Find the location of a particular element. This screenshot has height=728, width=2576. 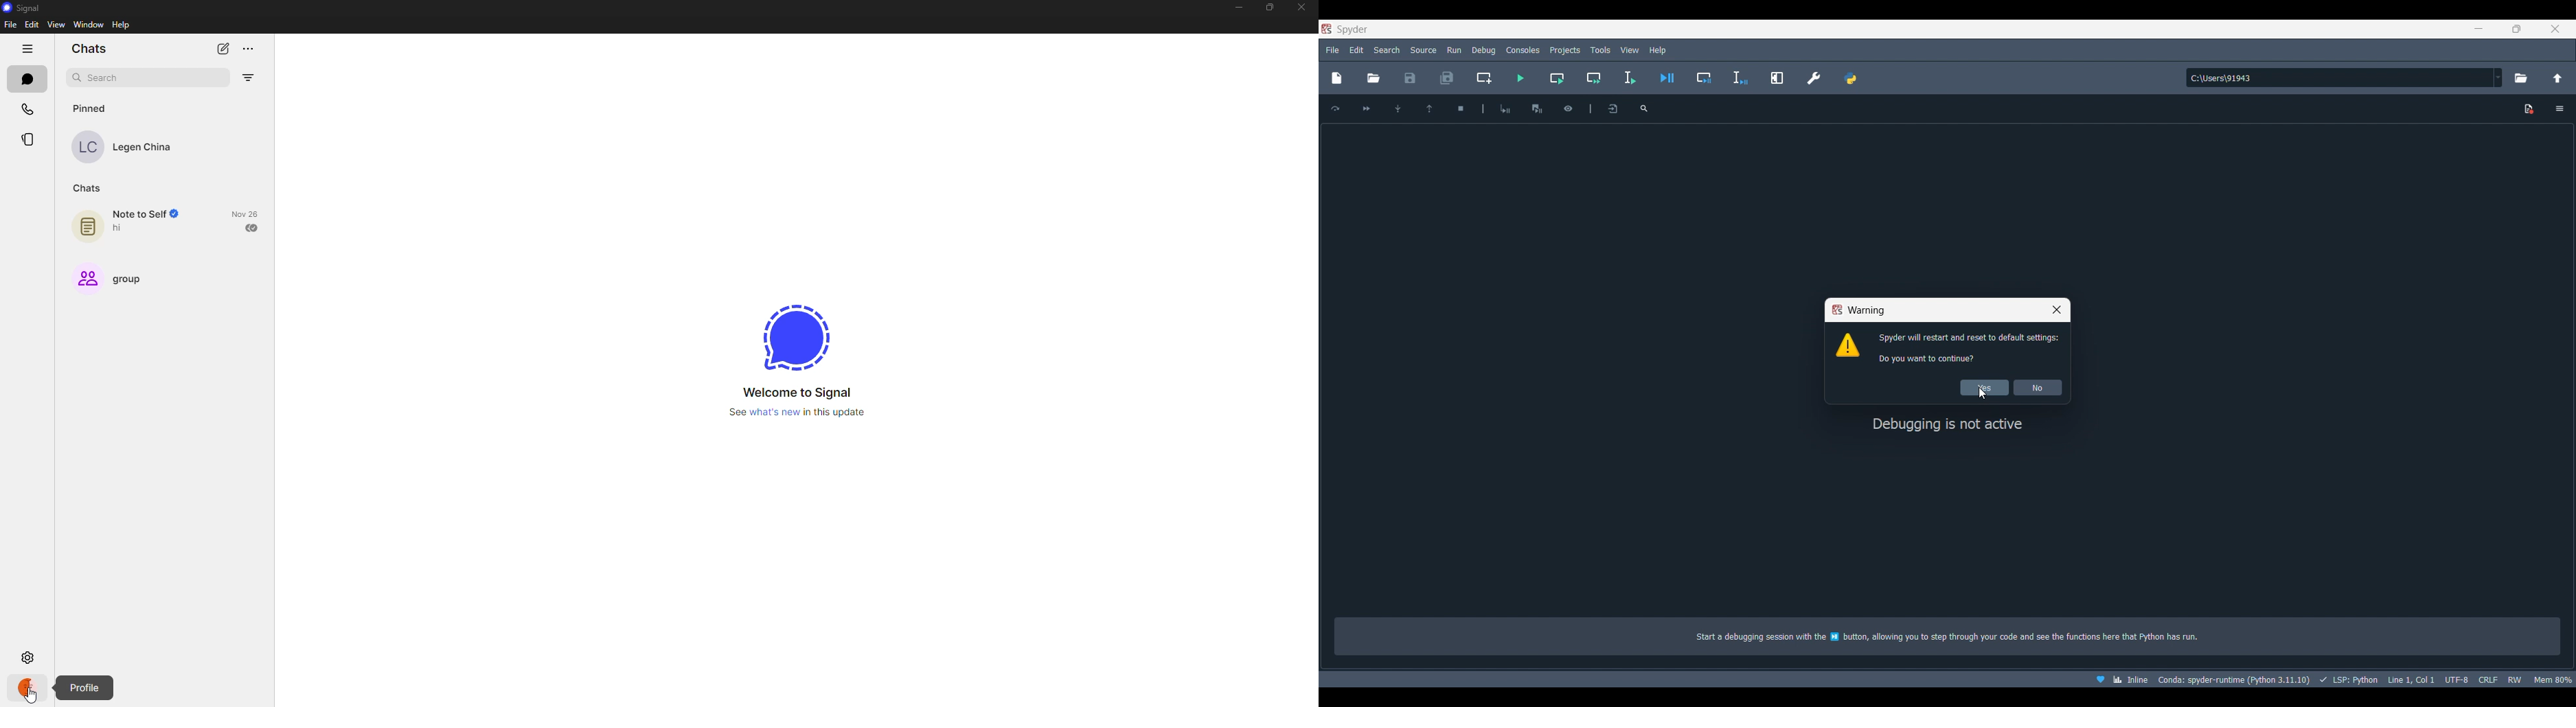

contact is located at coordinates (126, 146).